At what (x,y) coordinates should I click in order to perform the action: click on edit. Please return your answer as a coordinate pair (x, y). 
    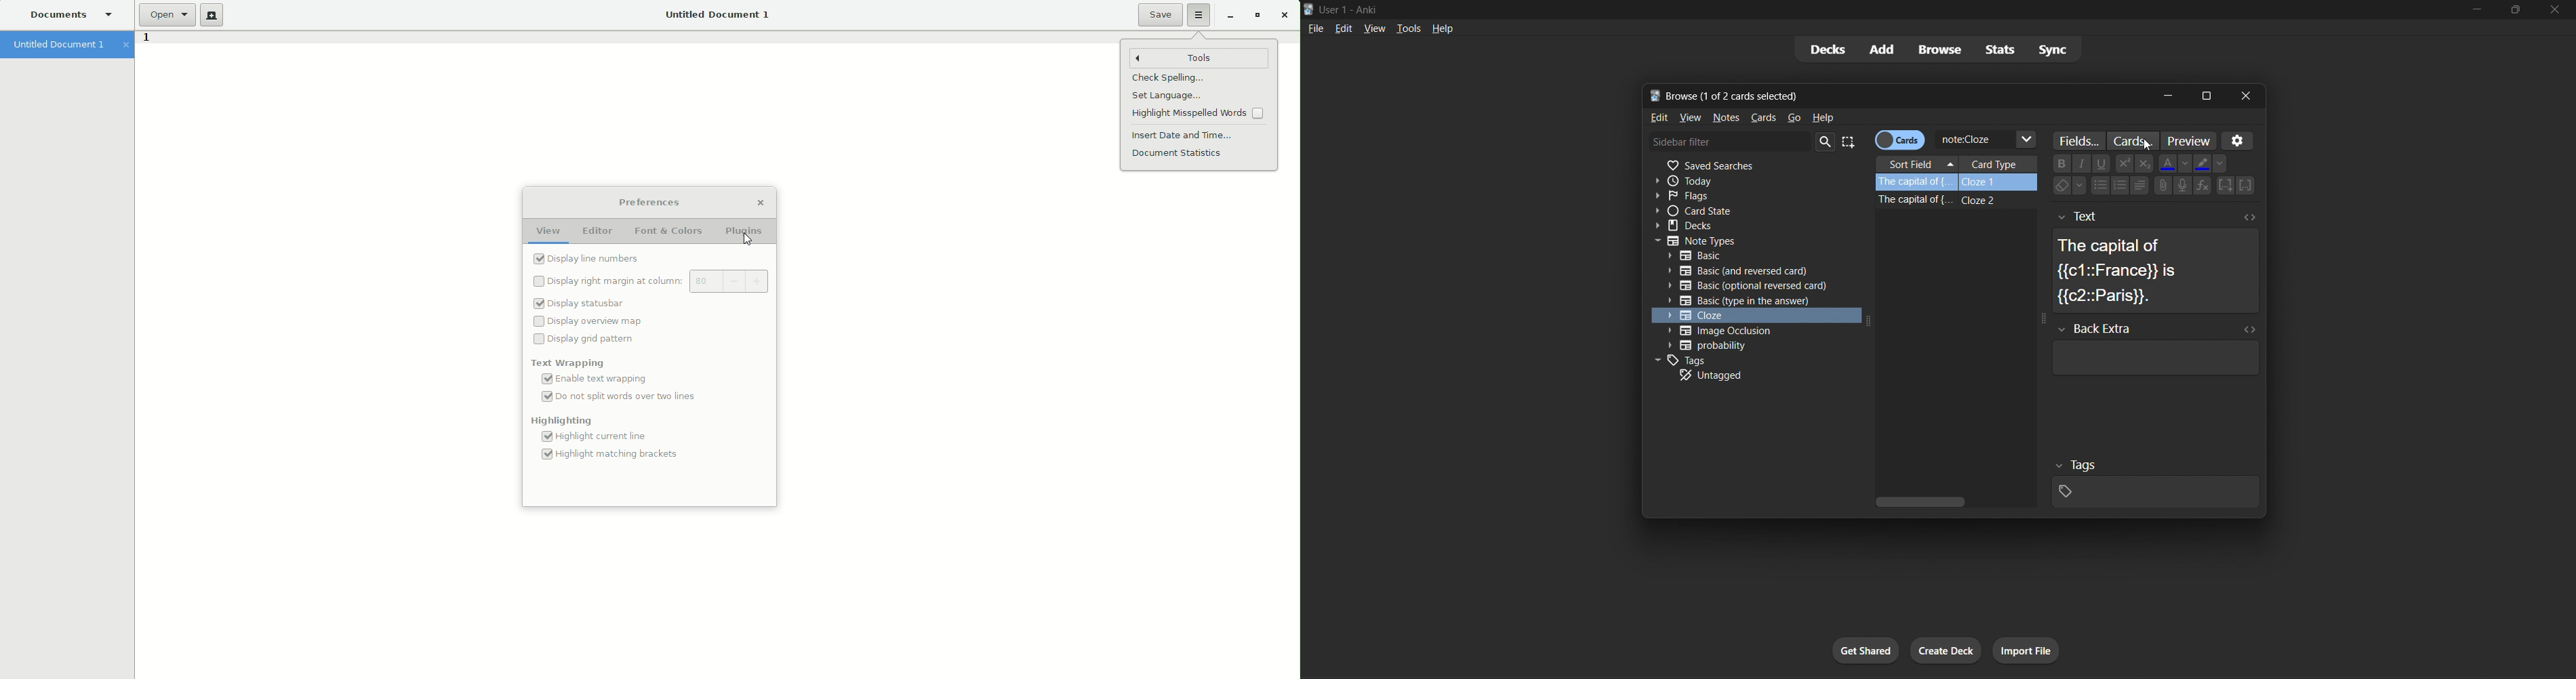
    Looking at the image, I should click on (1343, 28).